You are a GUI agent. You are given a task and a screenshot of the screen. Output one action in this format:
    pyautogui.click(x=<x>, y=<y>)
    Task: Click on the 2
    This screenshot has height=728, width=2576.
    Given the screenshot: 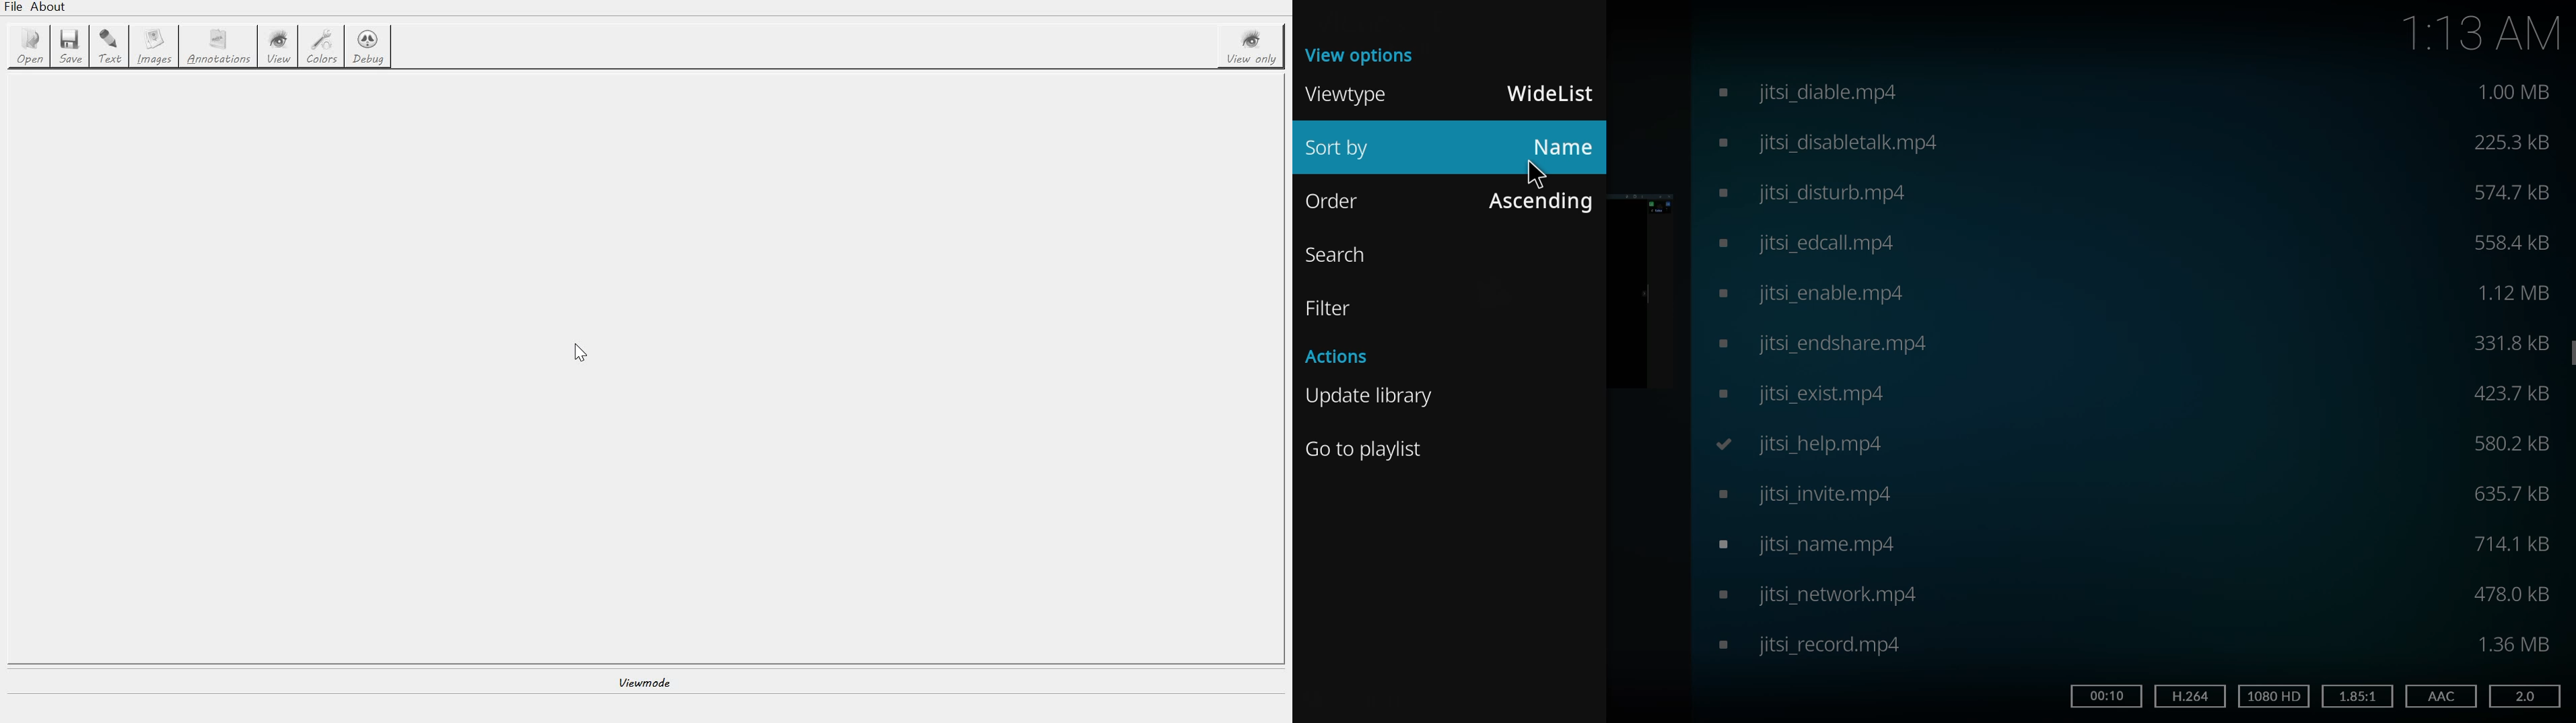 What is the action you would take?
    pyautogui.click(x=2526, y=696)
    